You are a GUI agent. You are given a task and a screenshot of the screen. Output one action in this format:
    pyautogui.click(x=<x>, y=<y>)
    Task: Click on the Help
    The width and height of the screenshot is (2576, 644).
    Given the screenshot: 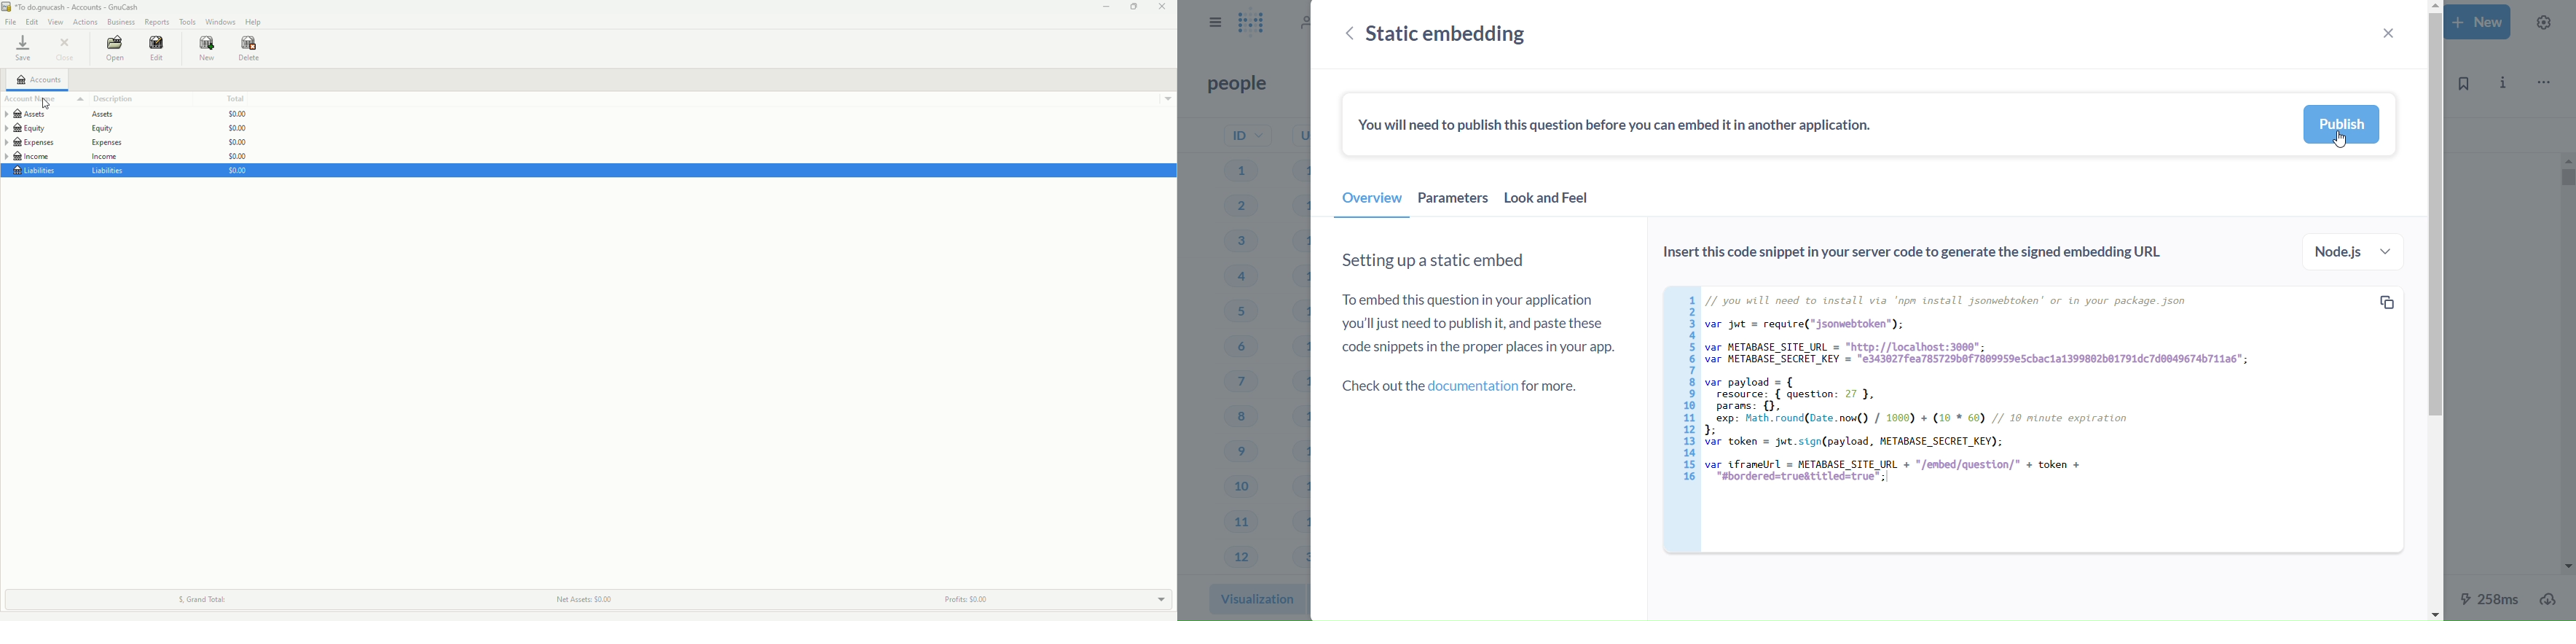 What is the action you would take?
    pyautogui.click(x=253, y=22)
    